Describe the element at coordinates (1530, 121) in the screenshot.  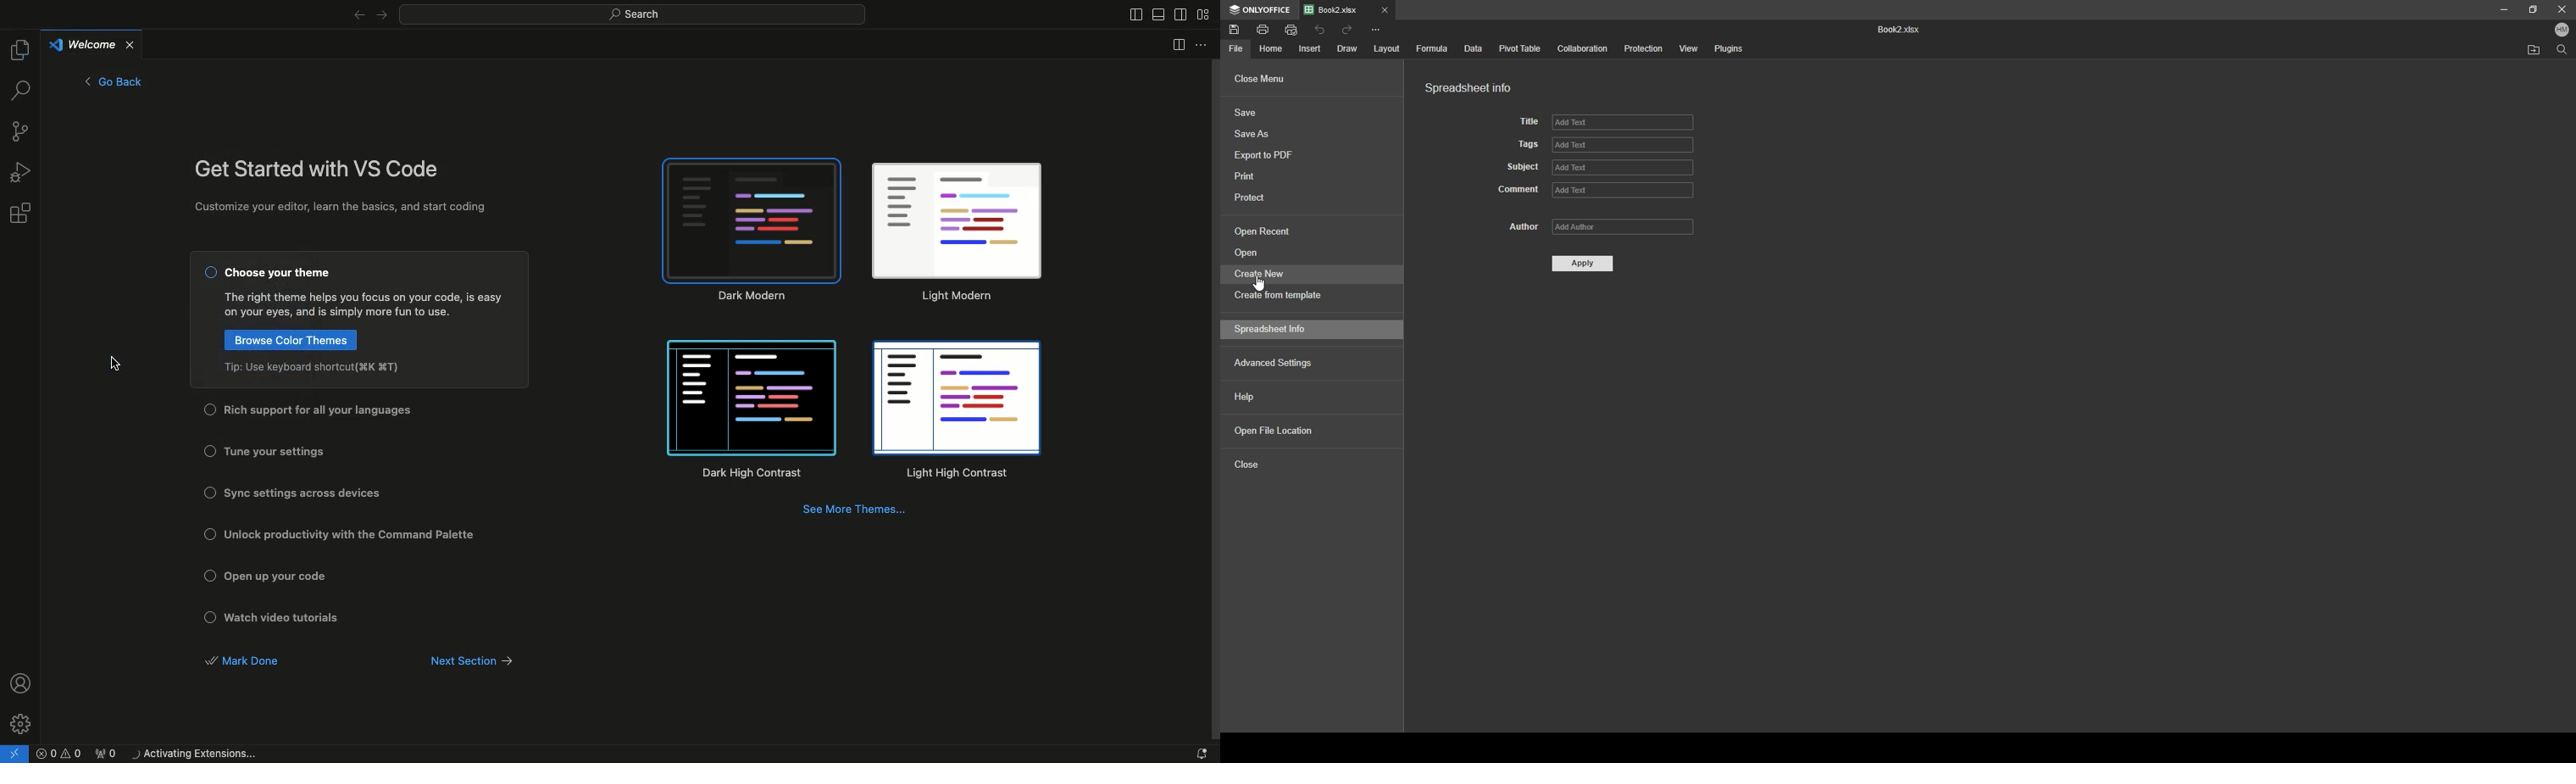
I see `title` at that location.